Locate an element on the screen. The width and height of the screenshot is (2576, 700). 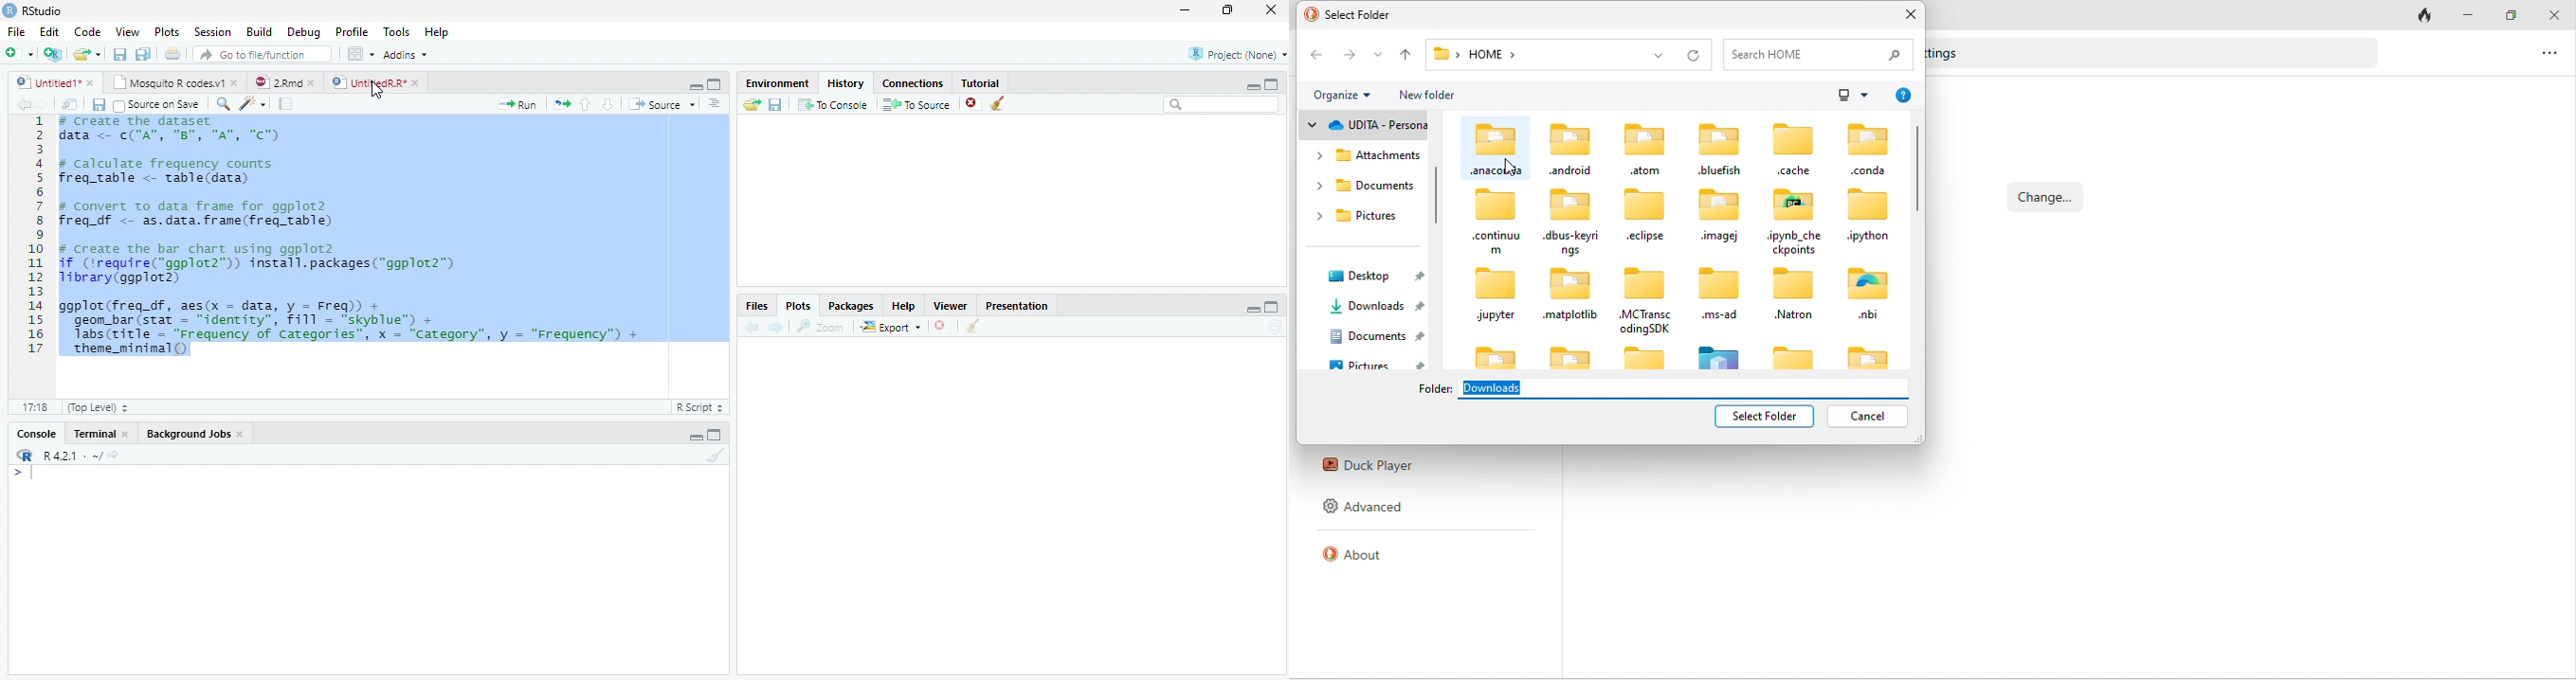
Go to the previous section is located at coordinates (585, 103).